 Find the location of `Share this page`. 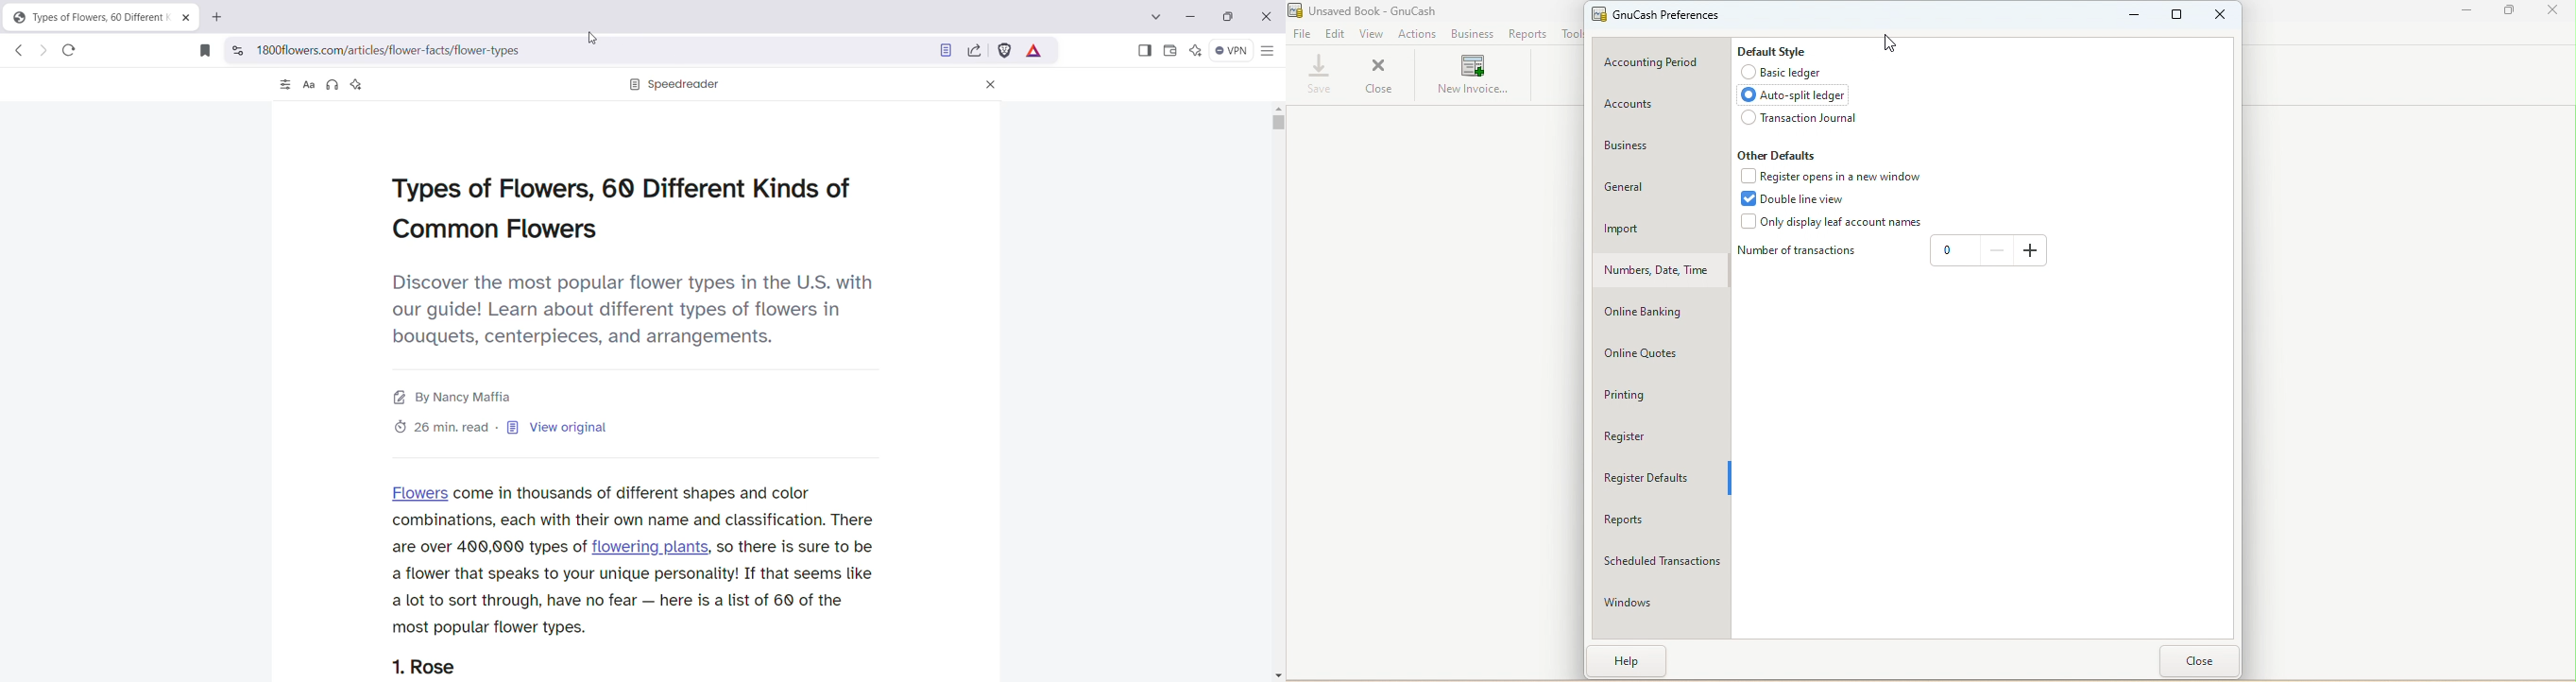

Share this page is located at coordinates (973, 51).